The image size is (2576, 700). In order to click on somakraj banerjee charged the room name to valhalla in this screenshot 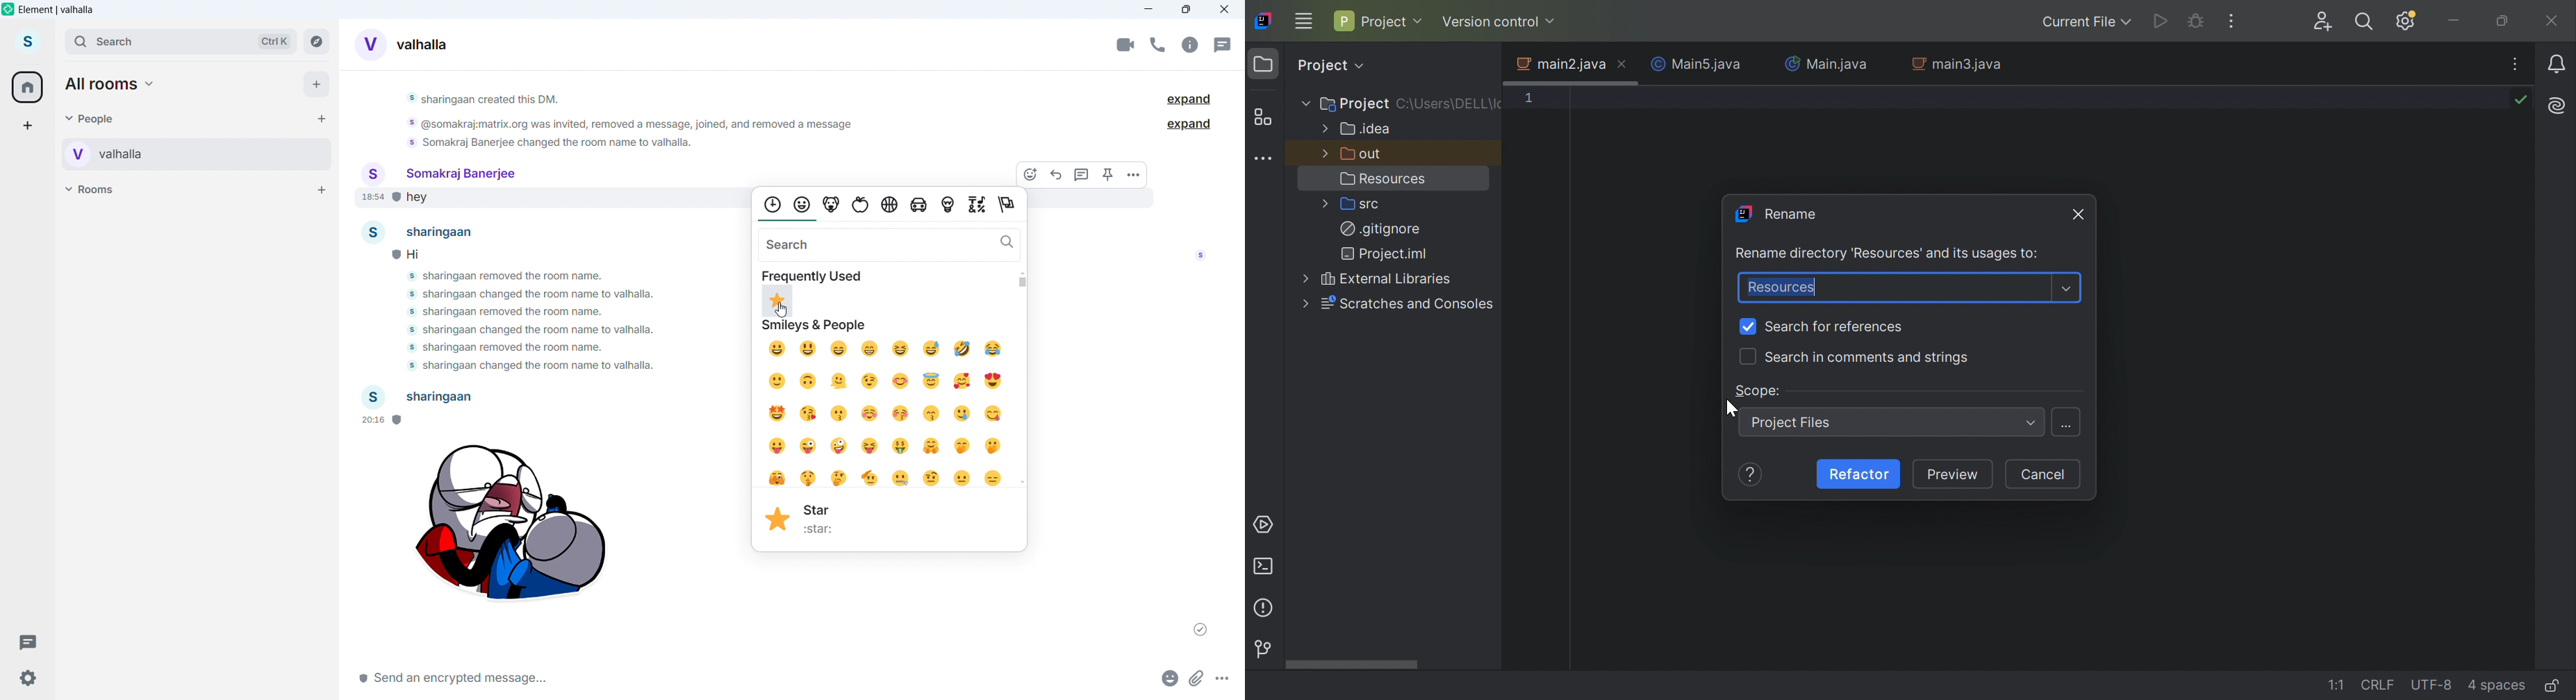, I will do `click(554, 145)`.